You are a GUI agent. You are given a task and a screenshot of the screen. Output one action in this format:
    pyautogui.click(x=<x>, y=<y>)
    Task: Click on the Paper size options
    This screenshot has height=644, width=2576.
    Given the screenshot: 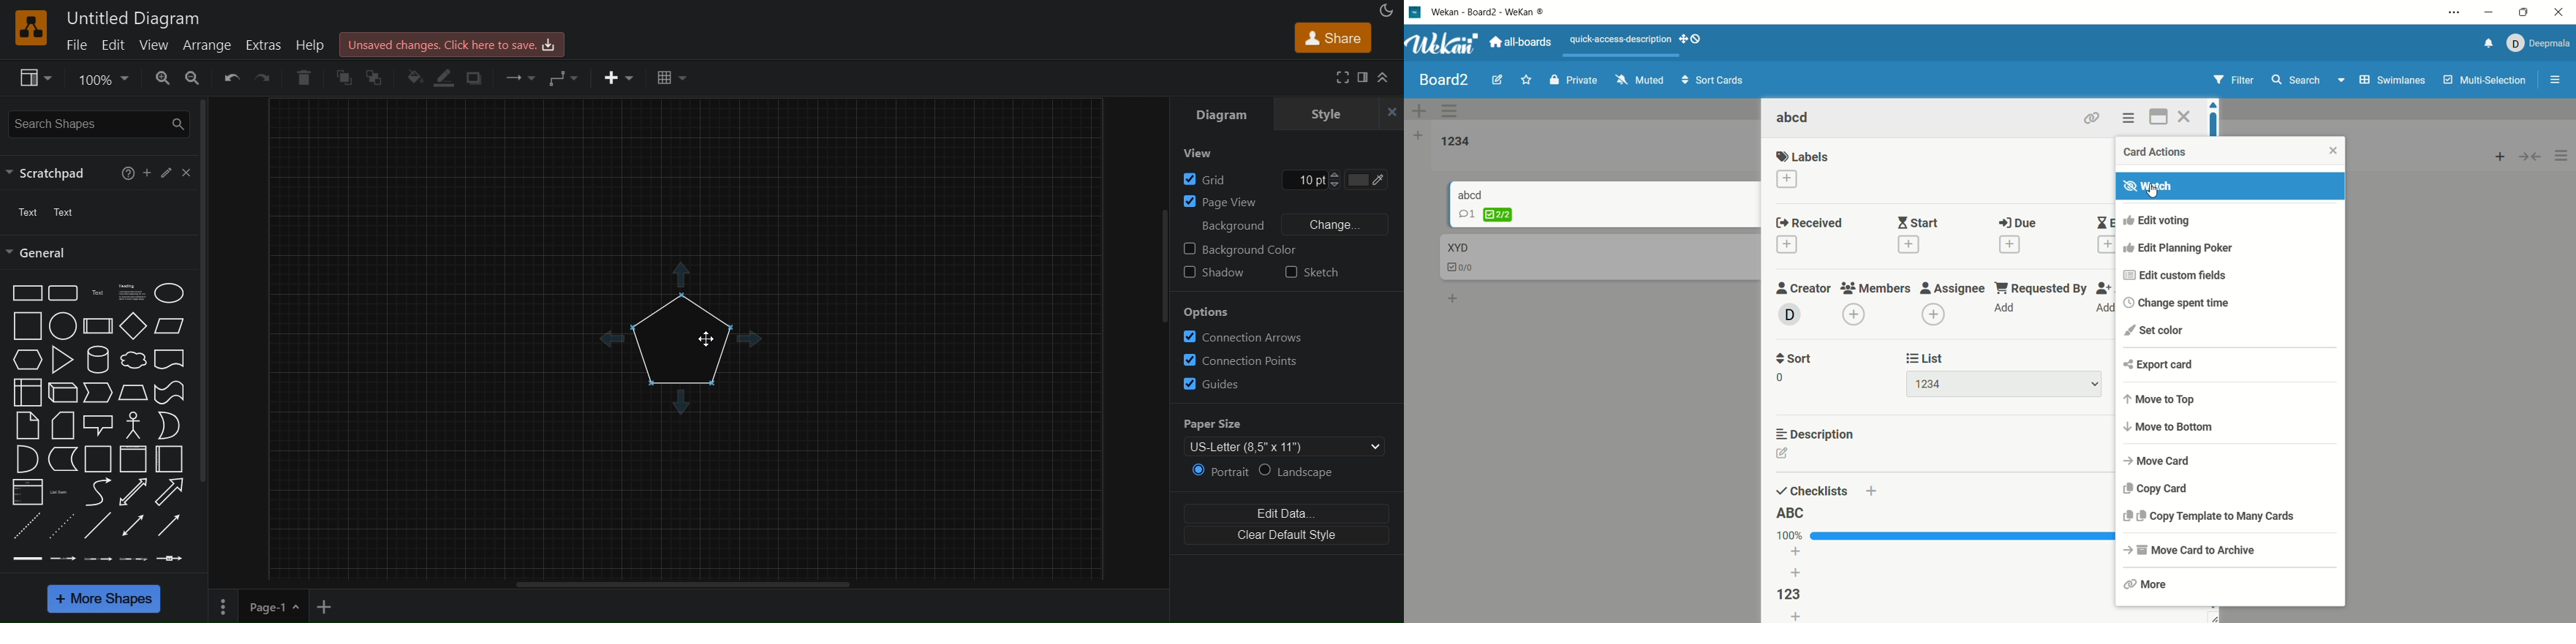 What is the action you would take?
    pyautogui.click(x=1284, y=446)
    